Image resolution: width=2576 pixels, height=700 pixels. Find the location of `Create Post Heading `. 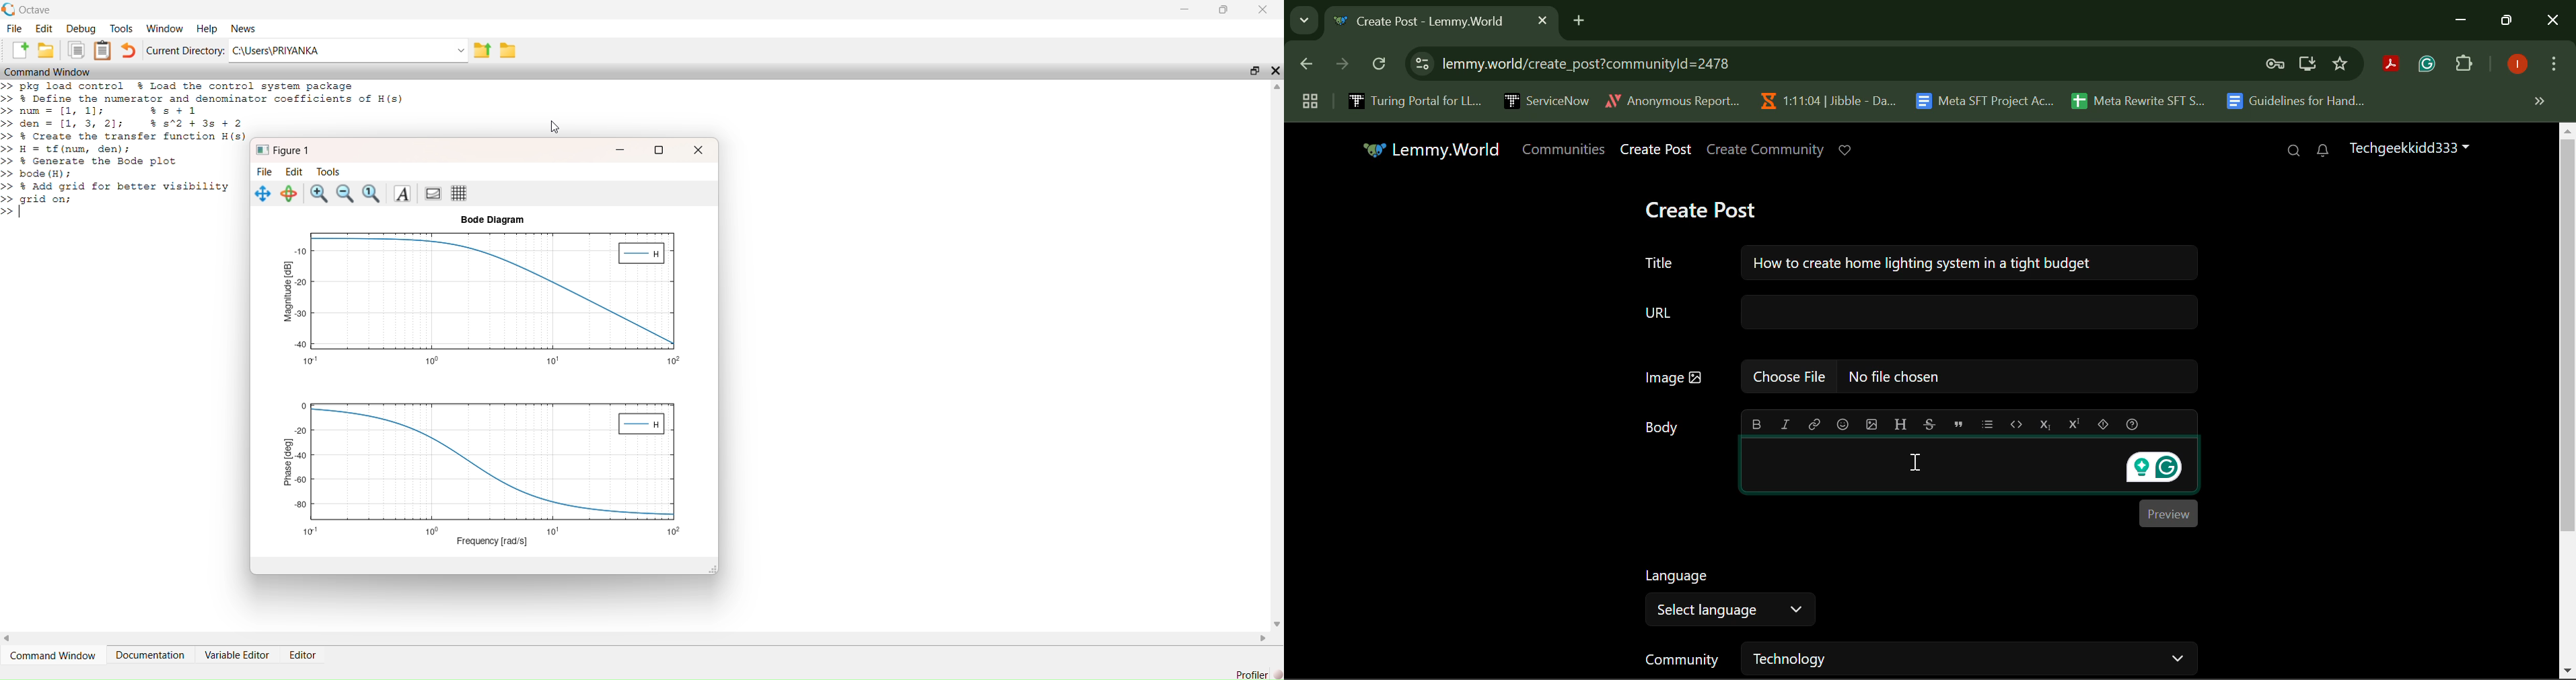

Create Post Heading  is located at coordinates (1701, 208).